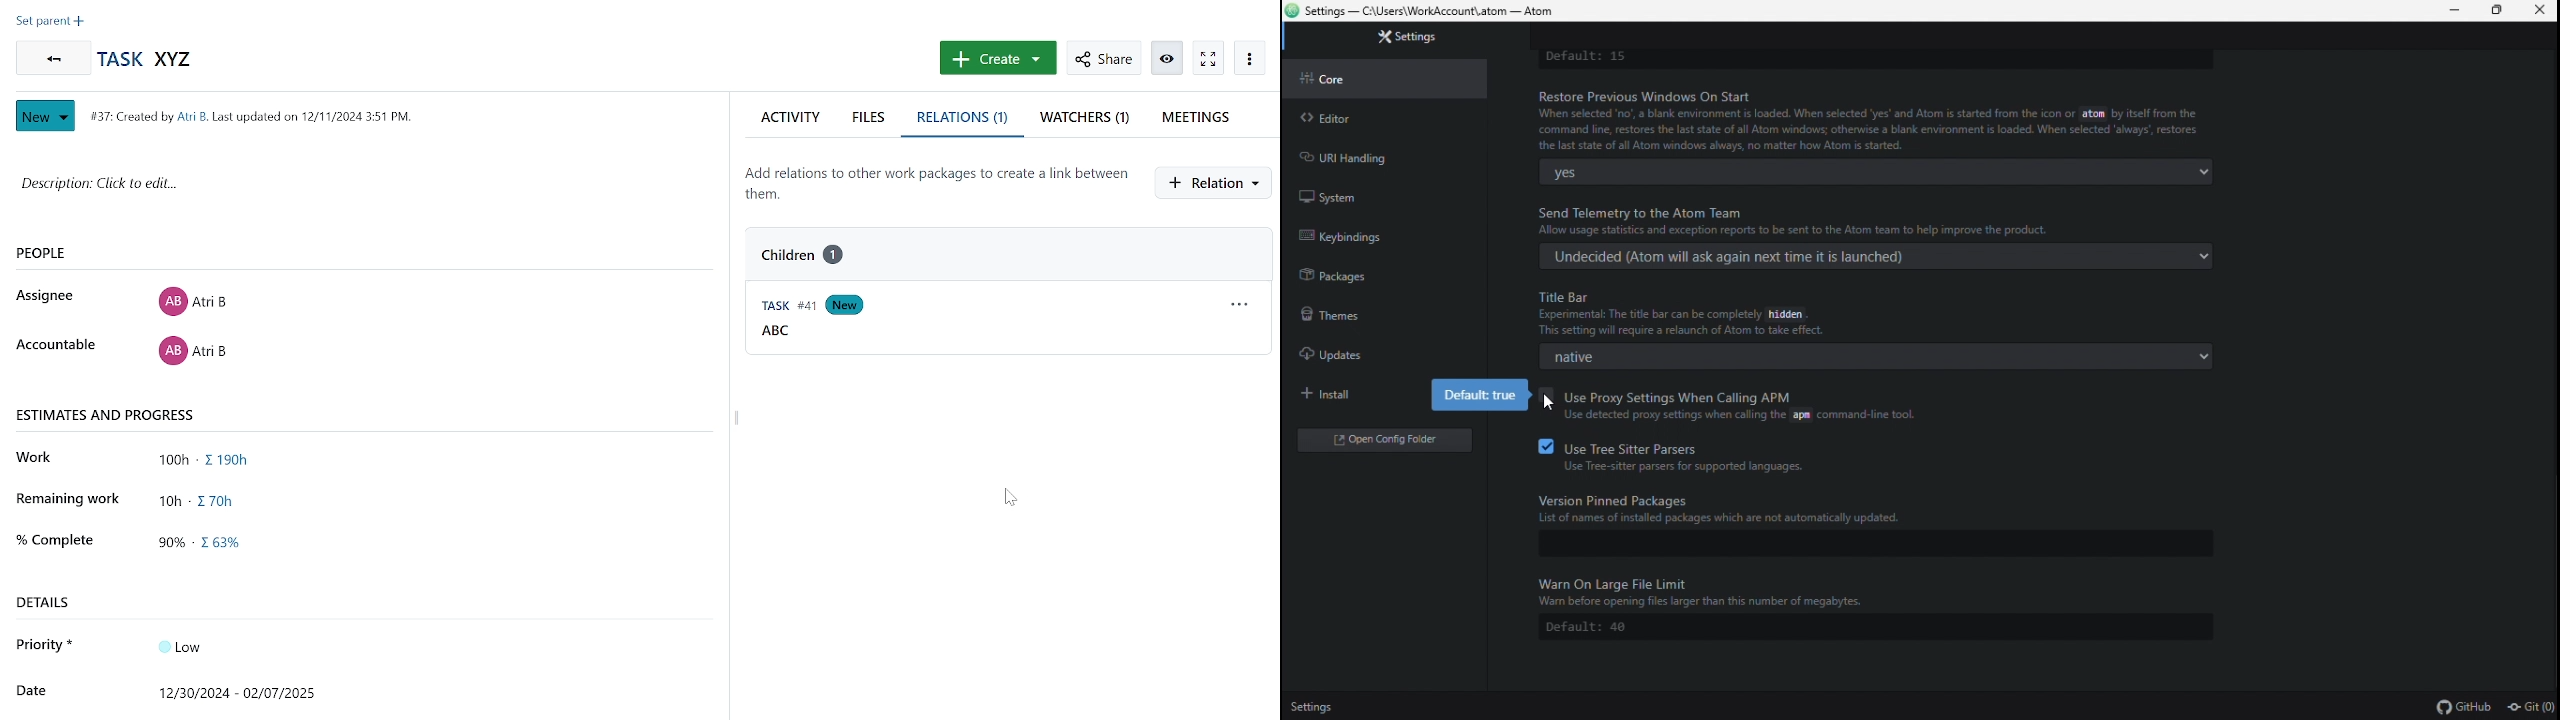 Image resolution: width=2576 pixels, height=728 pixels. Describe the element at coordinates (1374, 357) in the screenshot. I see `updates` at that location.